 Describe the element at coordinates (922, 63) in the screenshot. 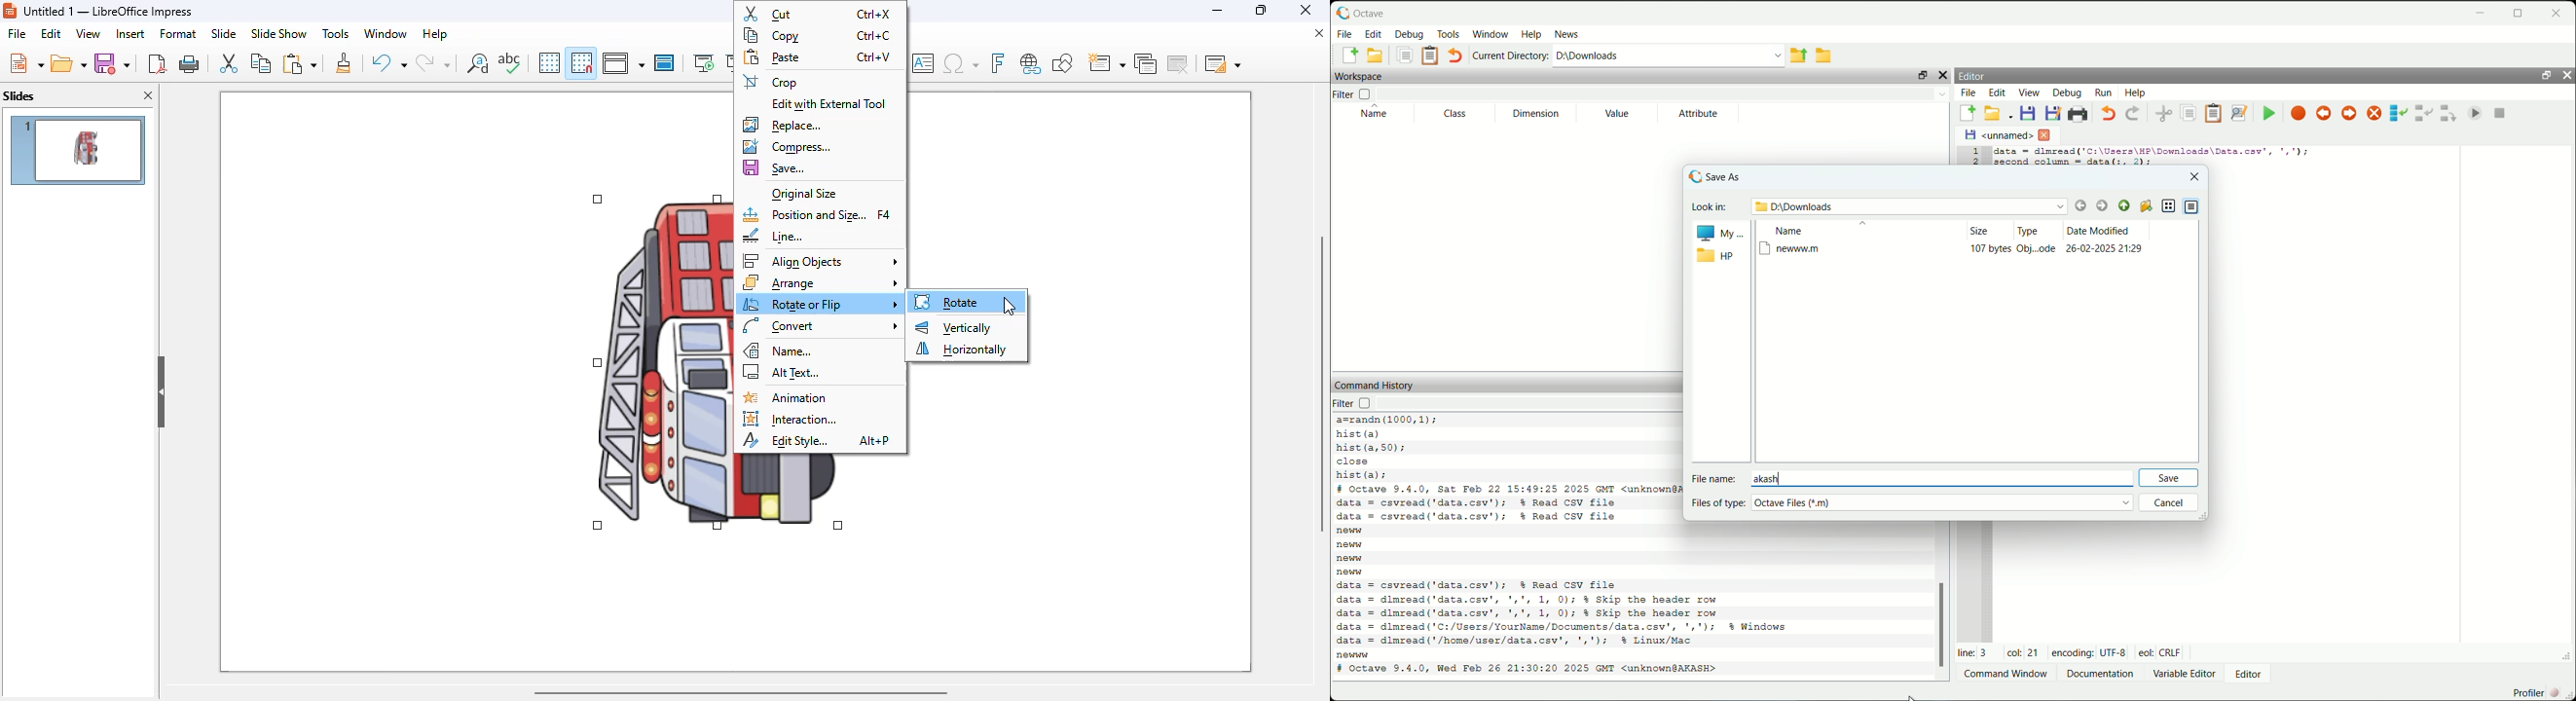

I see `insert text box` at that location.